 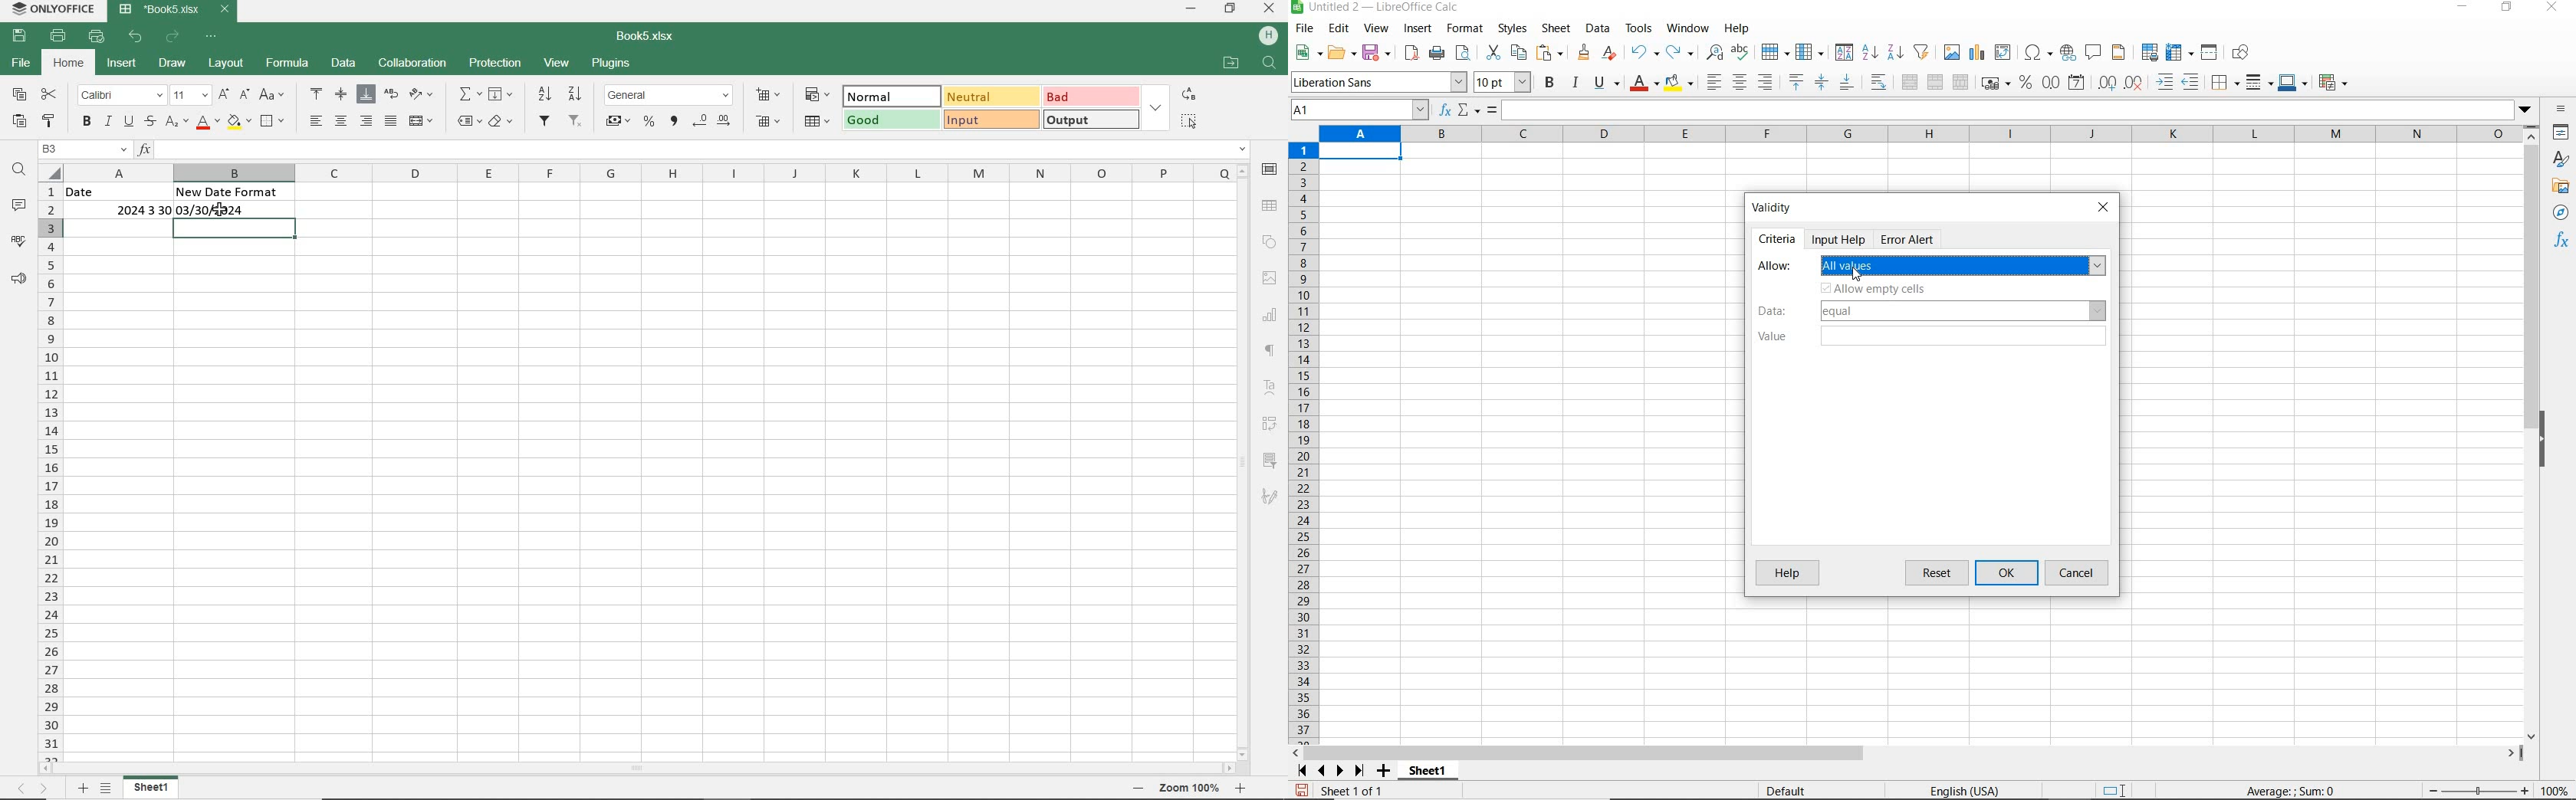 I want to click on SELECT ALL, so click(x=1188, y=120).